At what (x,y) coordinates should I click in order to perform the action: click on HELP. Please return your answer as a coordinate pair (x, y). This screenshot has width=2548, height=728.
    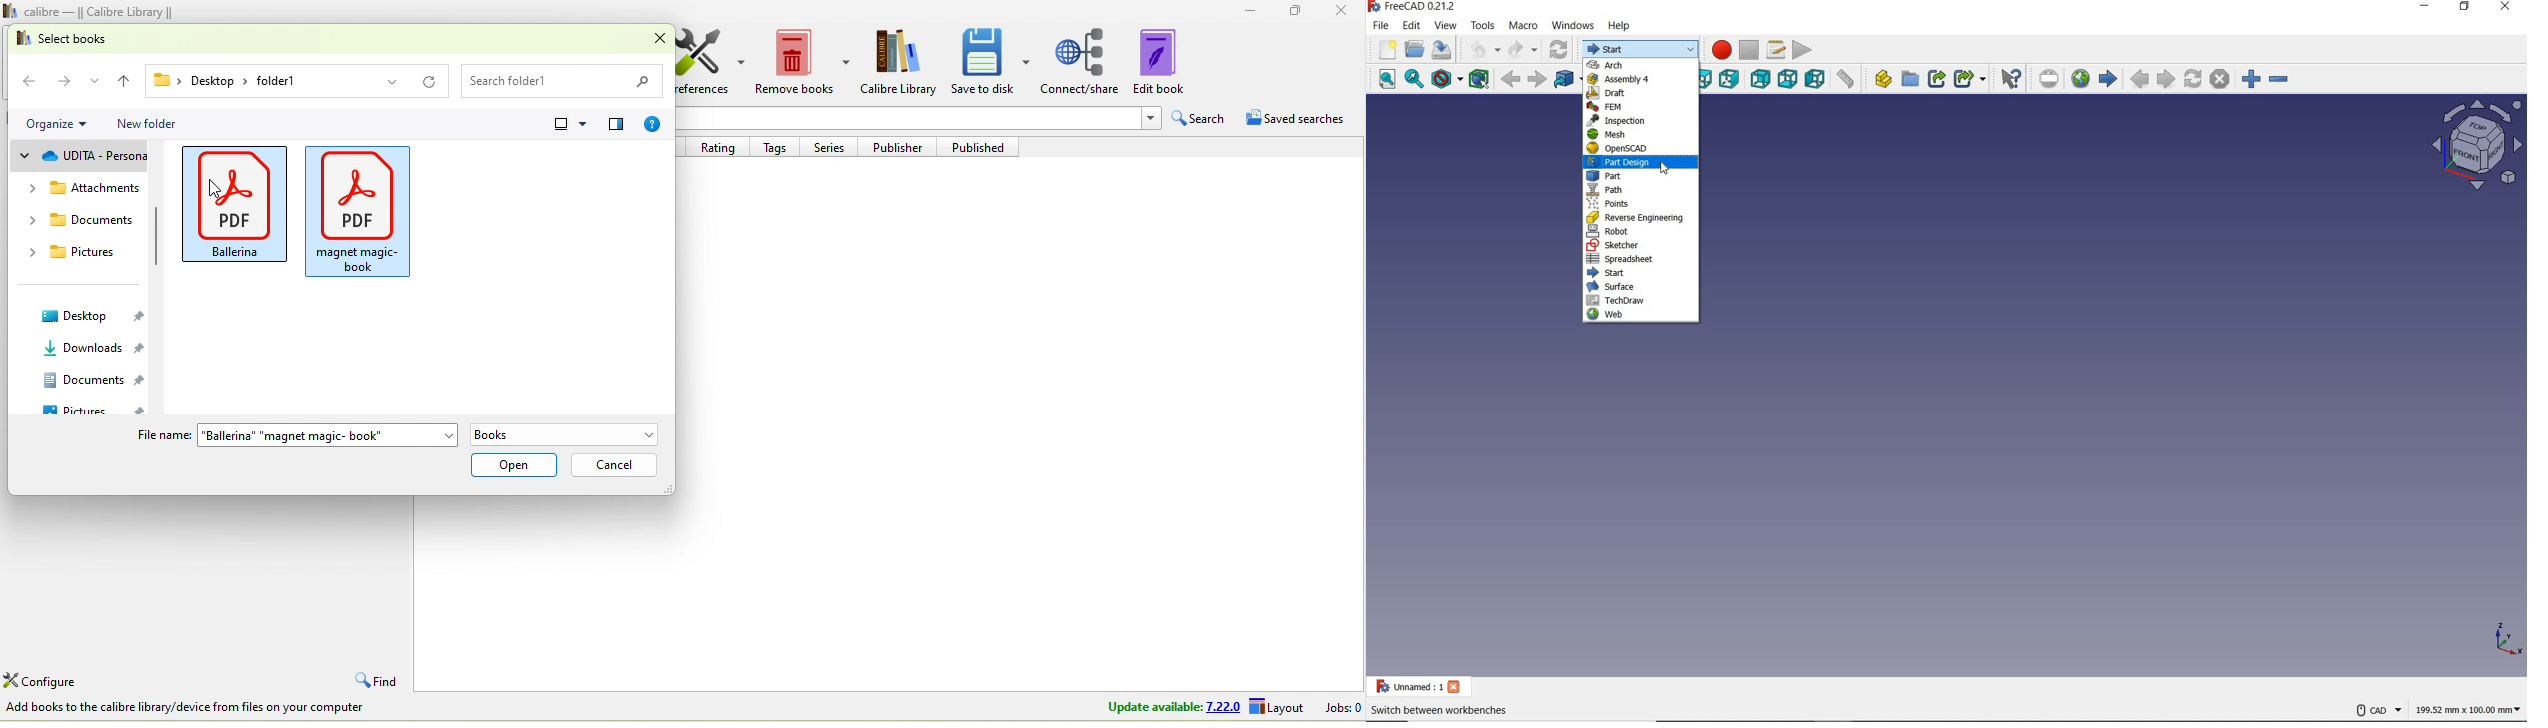
    Looking at the image, I should click on (1621, 26).